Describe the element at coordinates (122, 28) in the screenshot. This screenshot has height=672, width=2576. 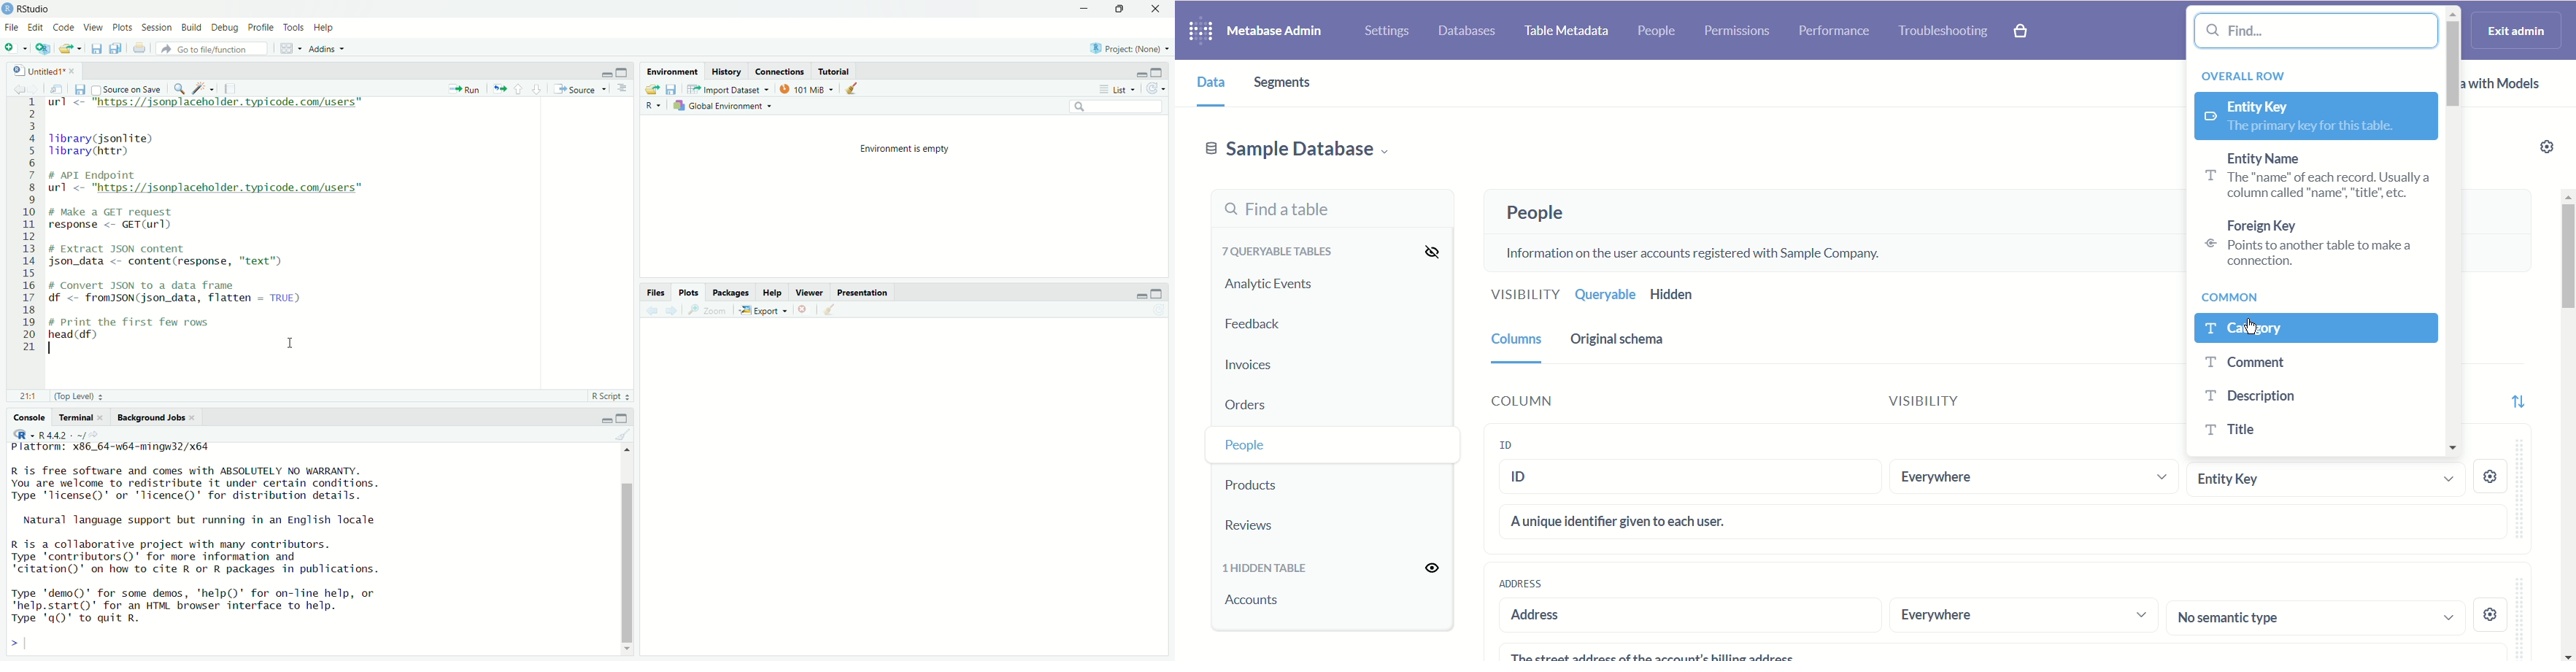
I see `Plots` at that location.